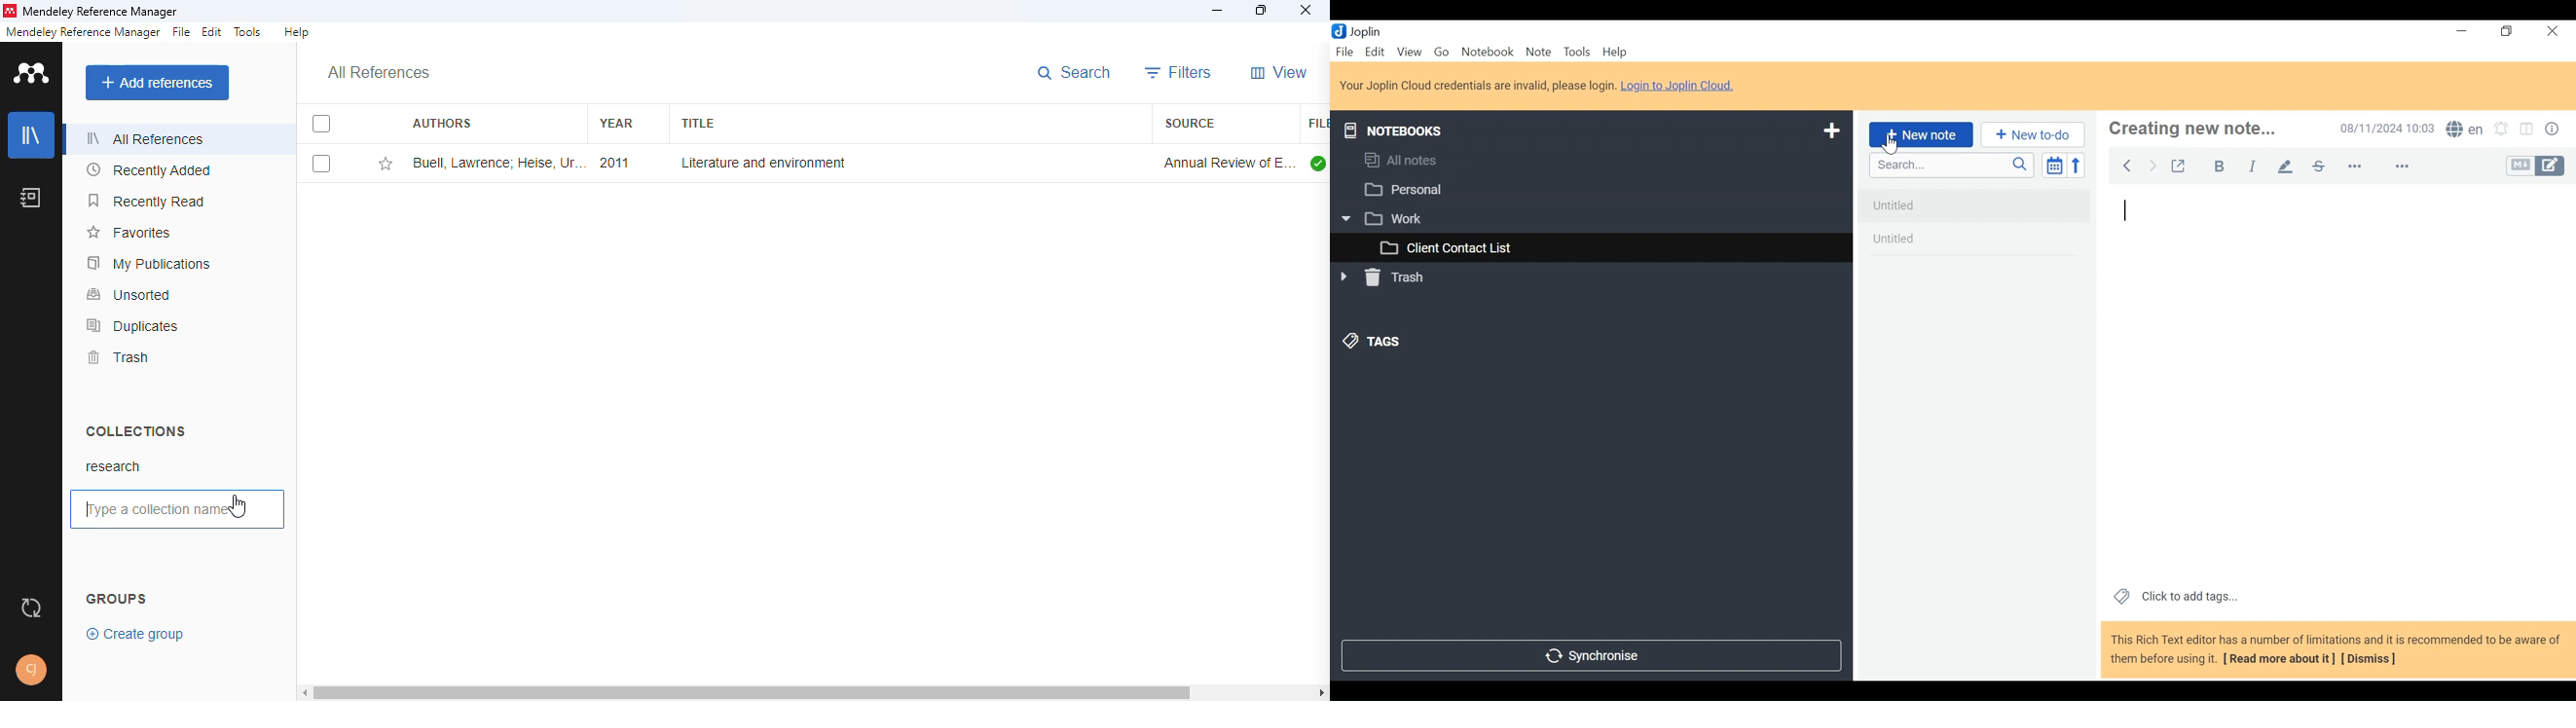 The image size is (2576, 728). I want to click on Collection name being typed, so click(146, 510).